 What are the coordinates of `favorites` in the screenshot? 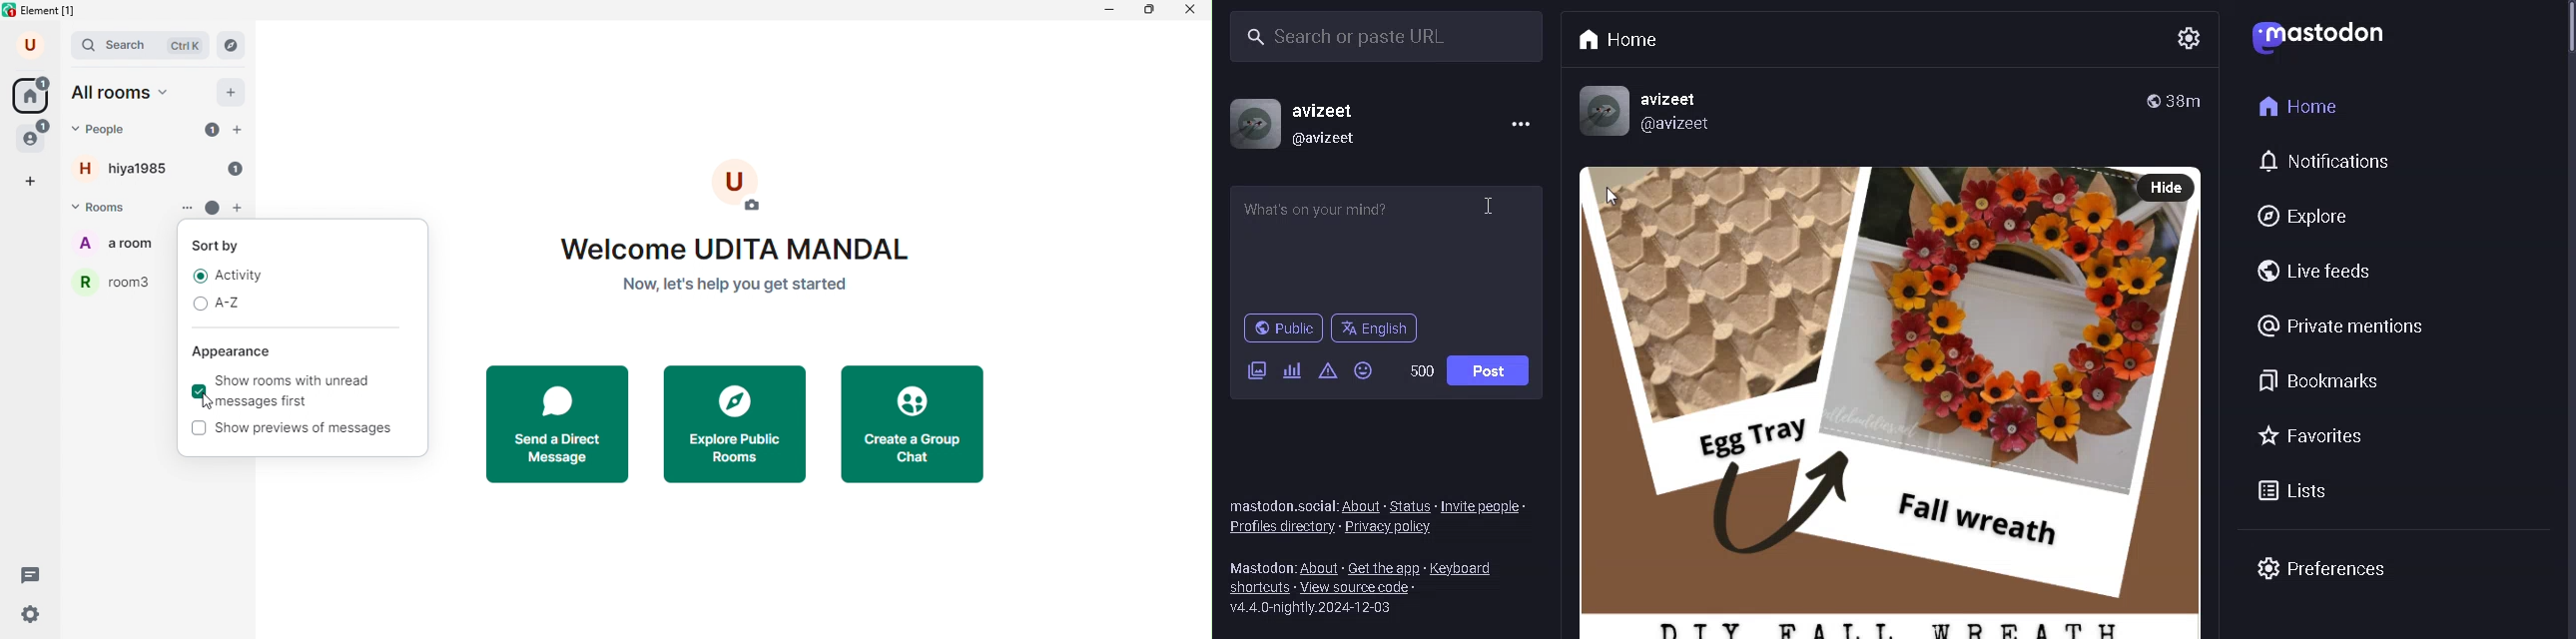 It's located at (2310, 438).